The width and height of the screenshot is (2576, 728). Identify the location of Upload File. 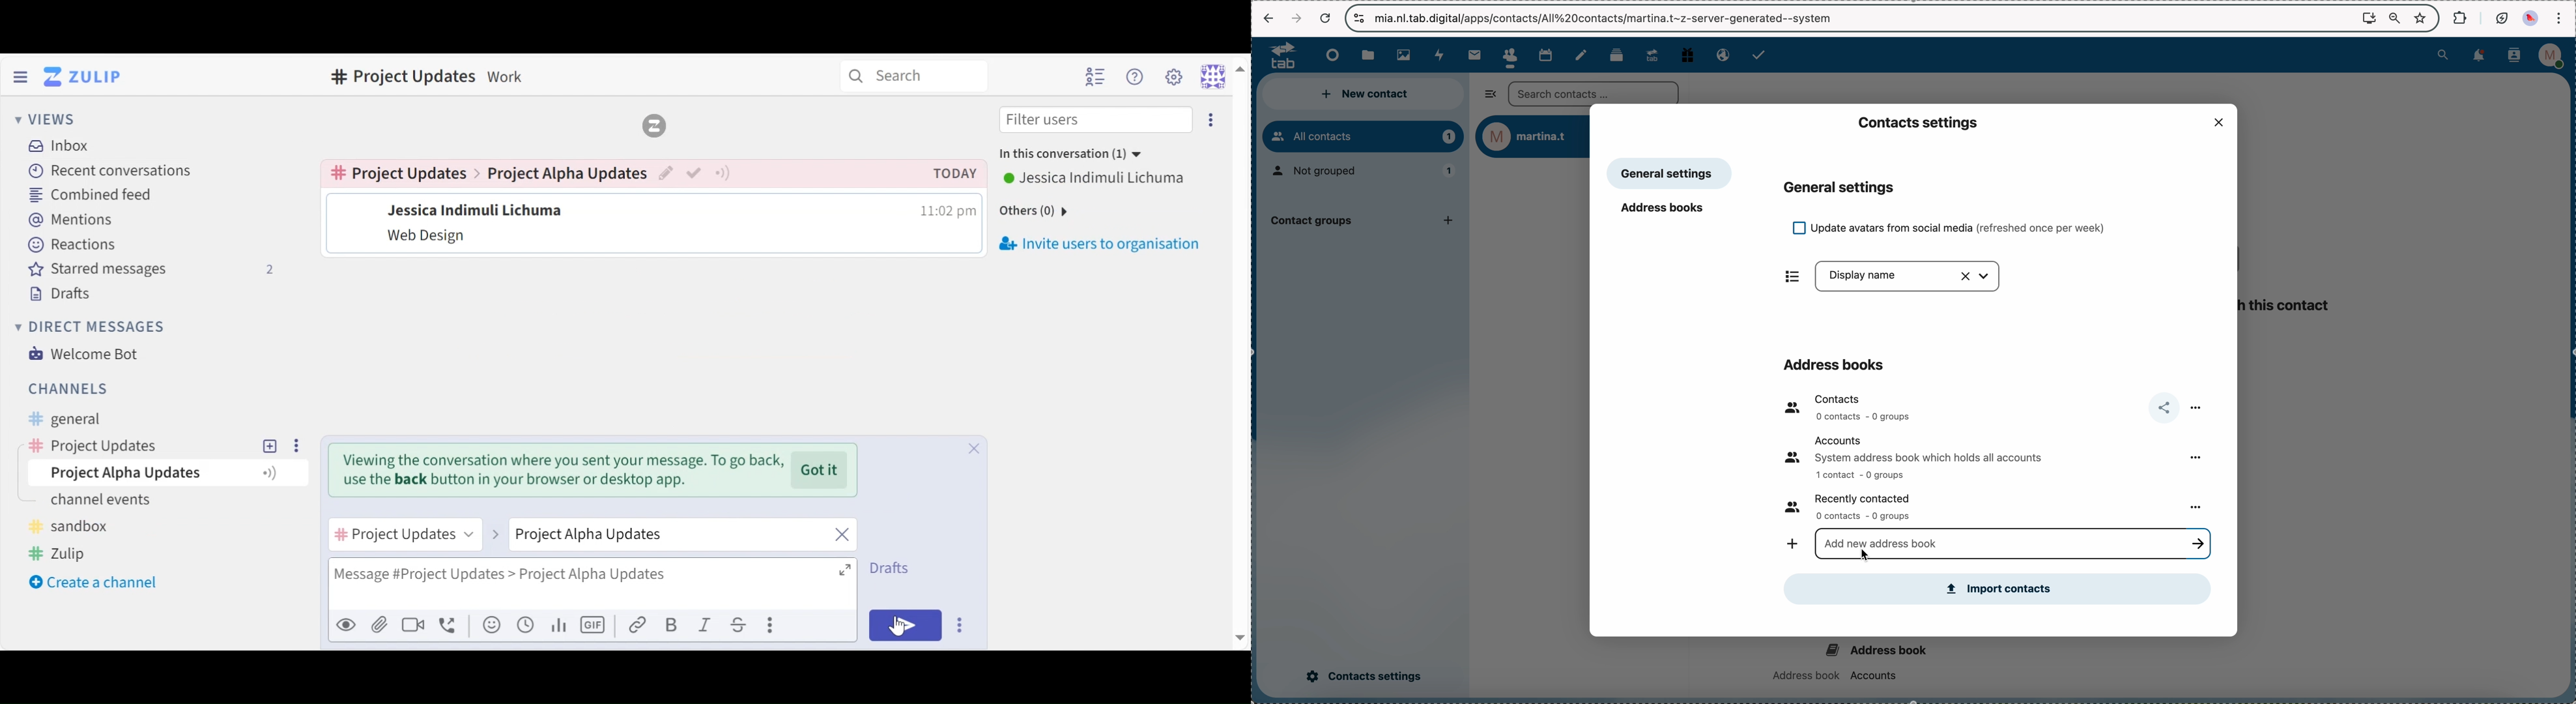
(378, 624).